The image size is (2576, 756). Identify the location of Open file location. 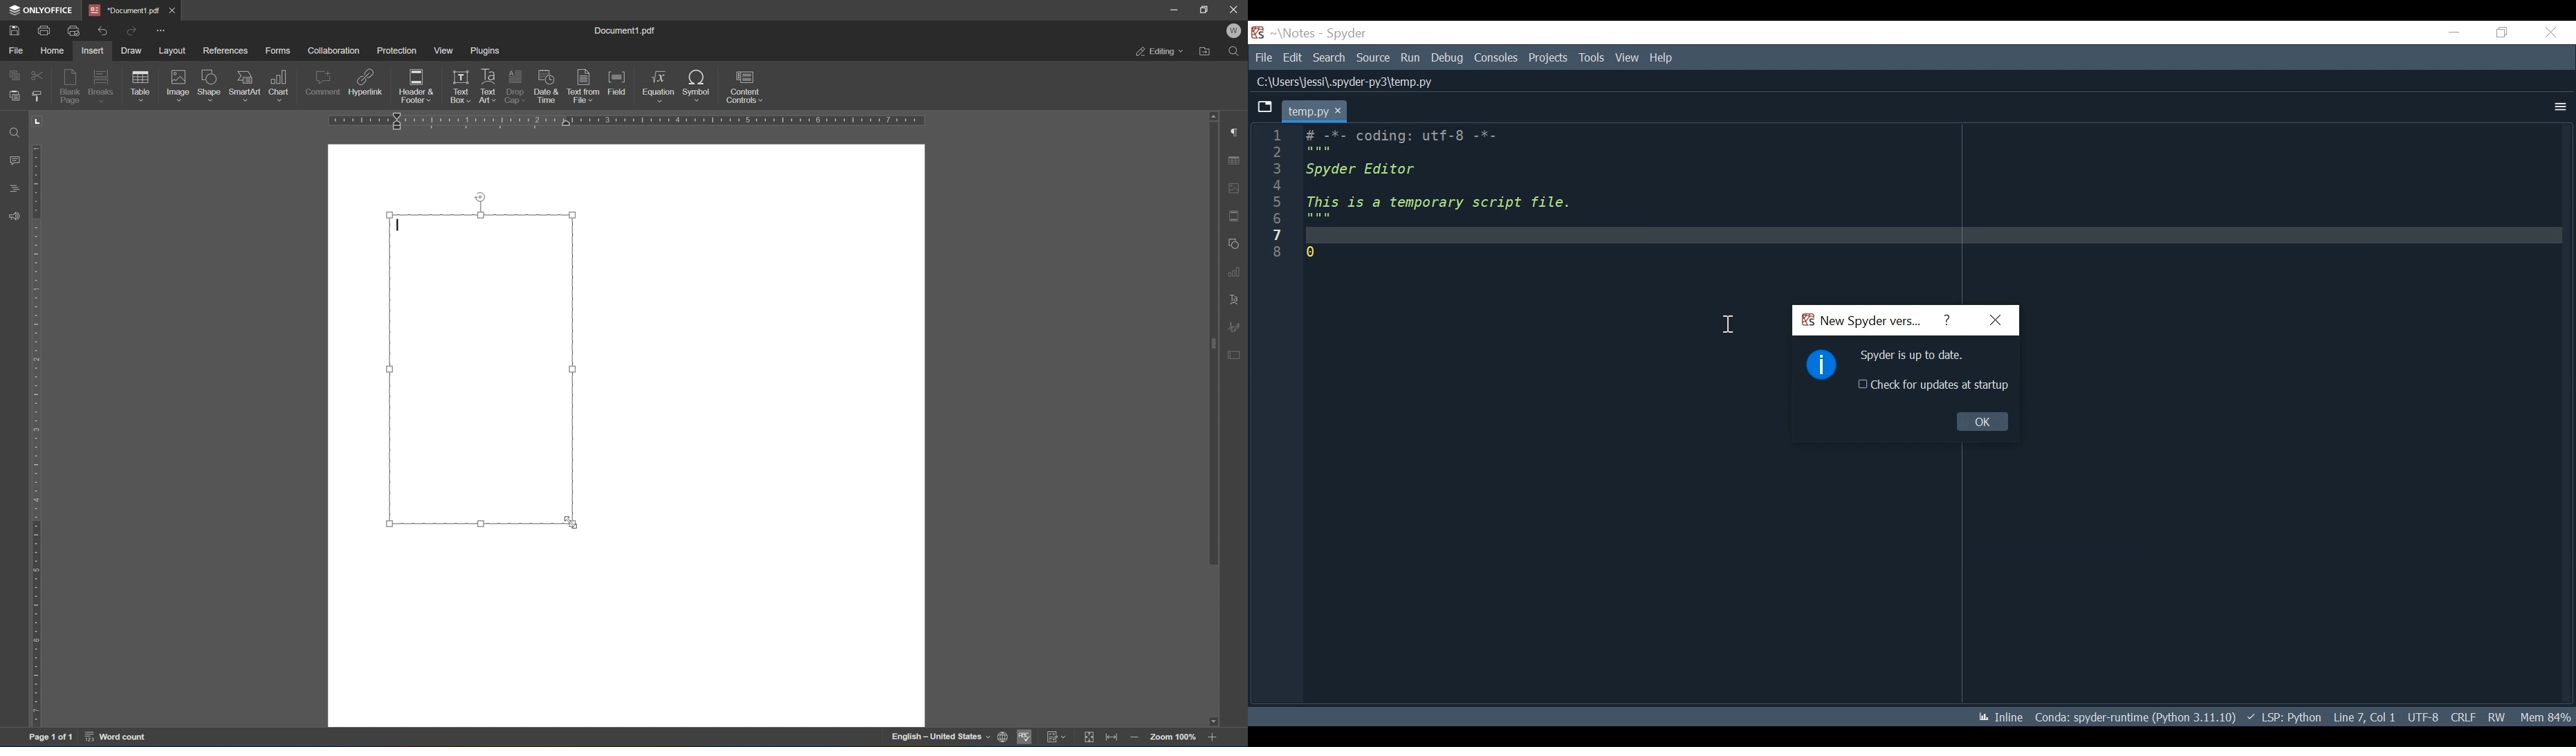
(1206, 51).